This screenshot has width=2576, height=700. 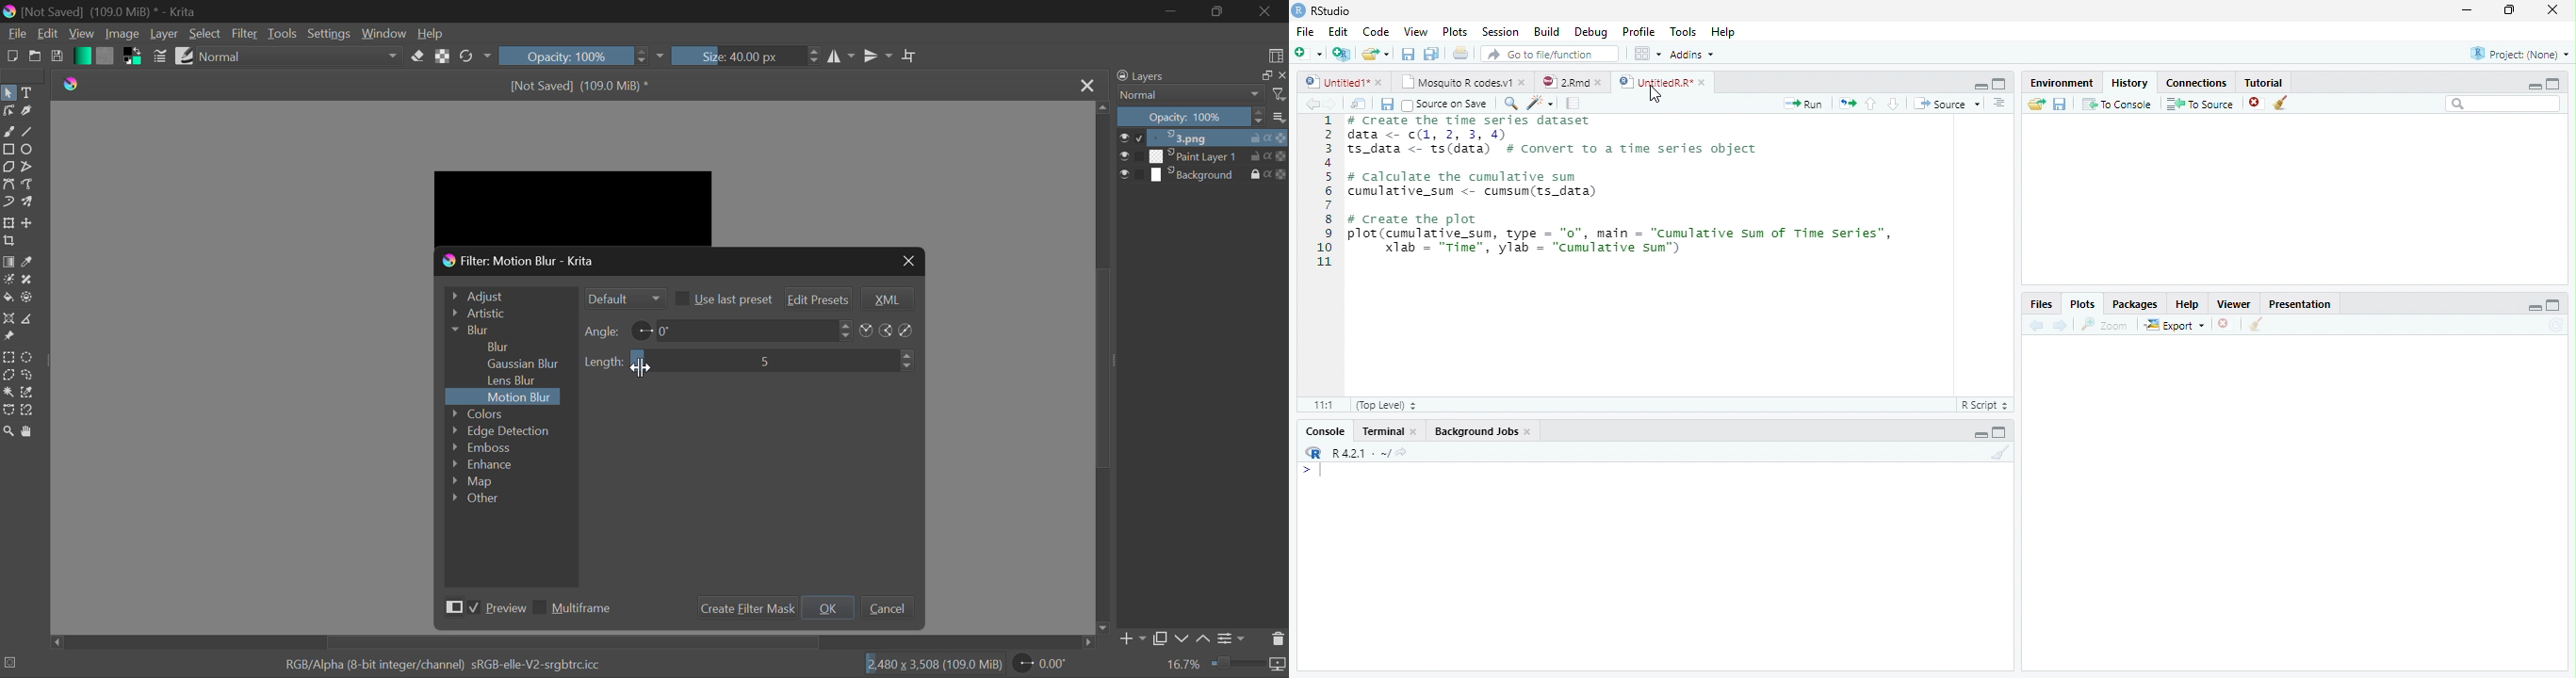 I want to click on Alignment, so click(x=1999, y=104).